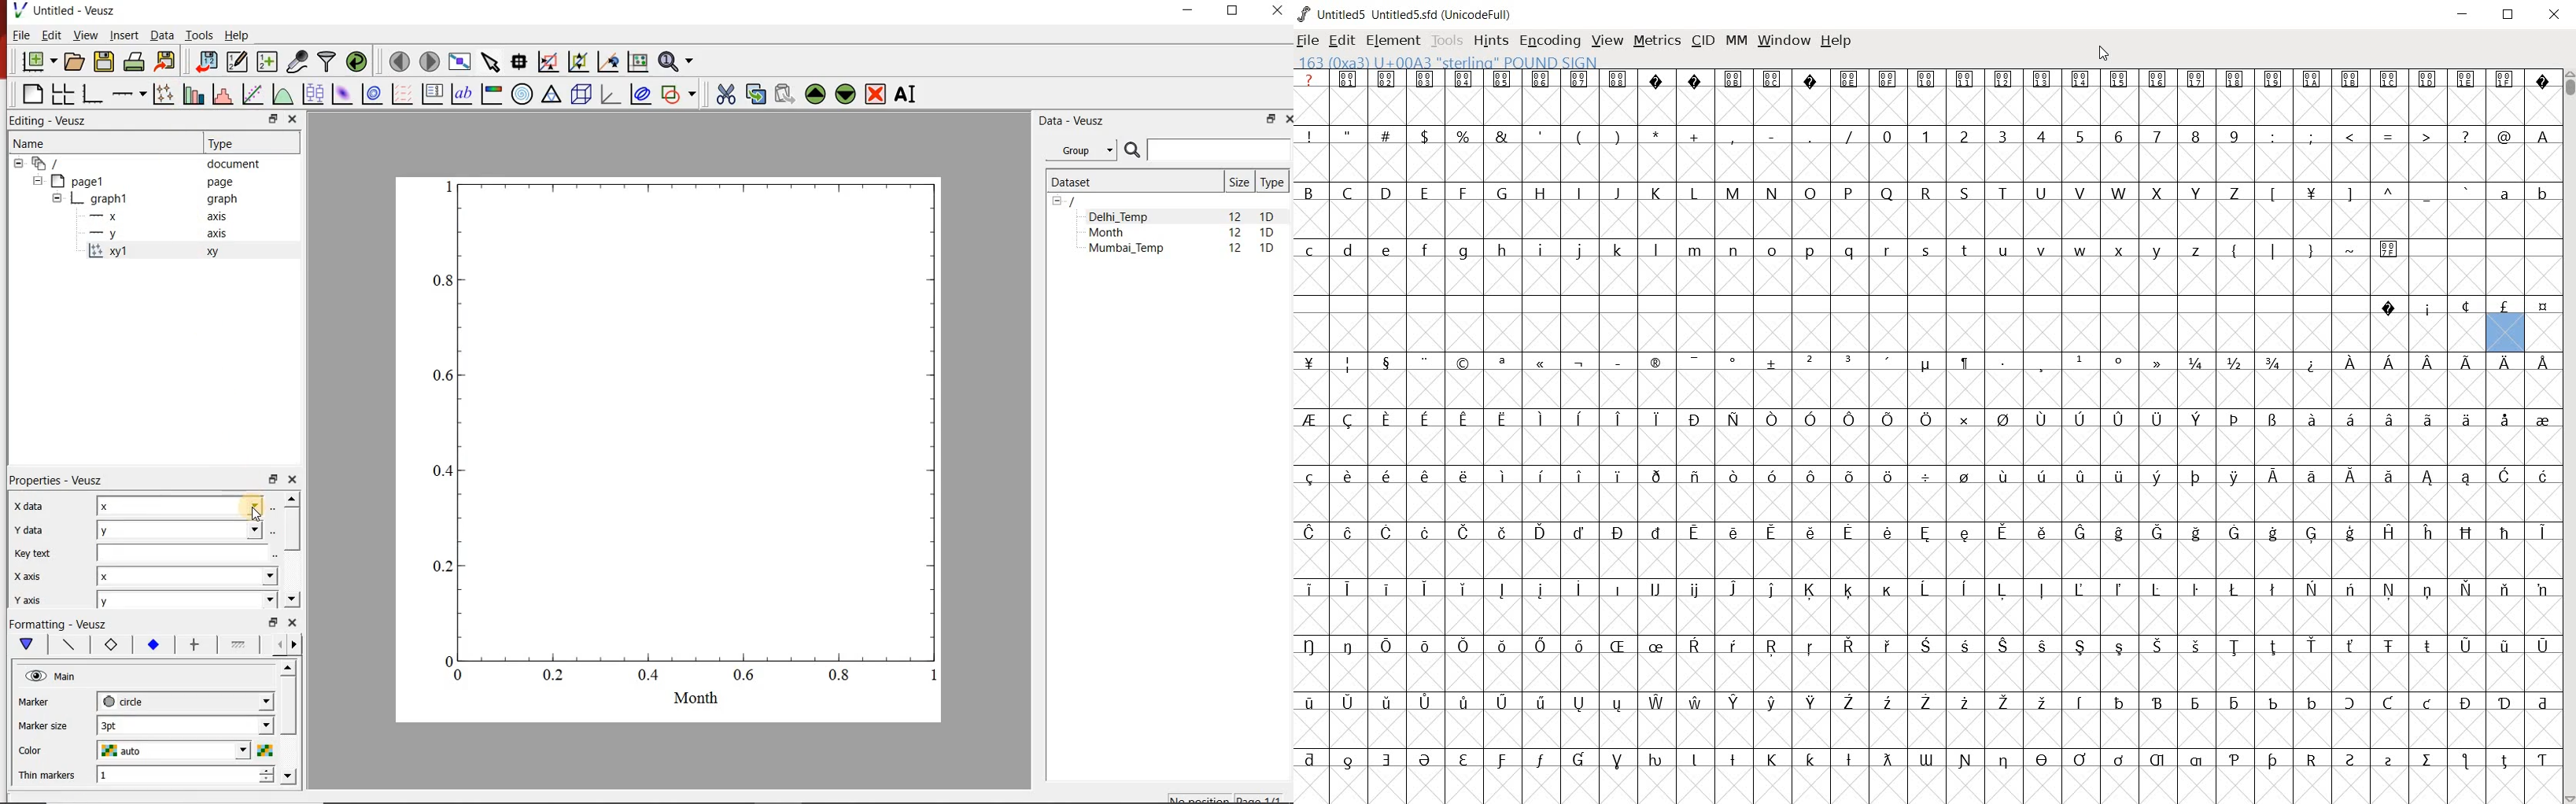  Describe the element at coordinates (2270, 249) in the screenshot. I see `|` at that location.